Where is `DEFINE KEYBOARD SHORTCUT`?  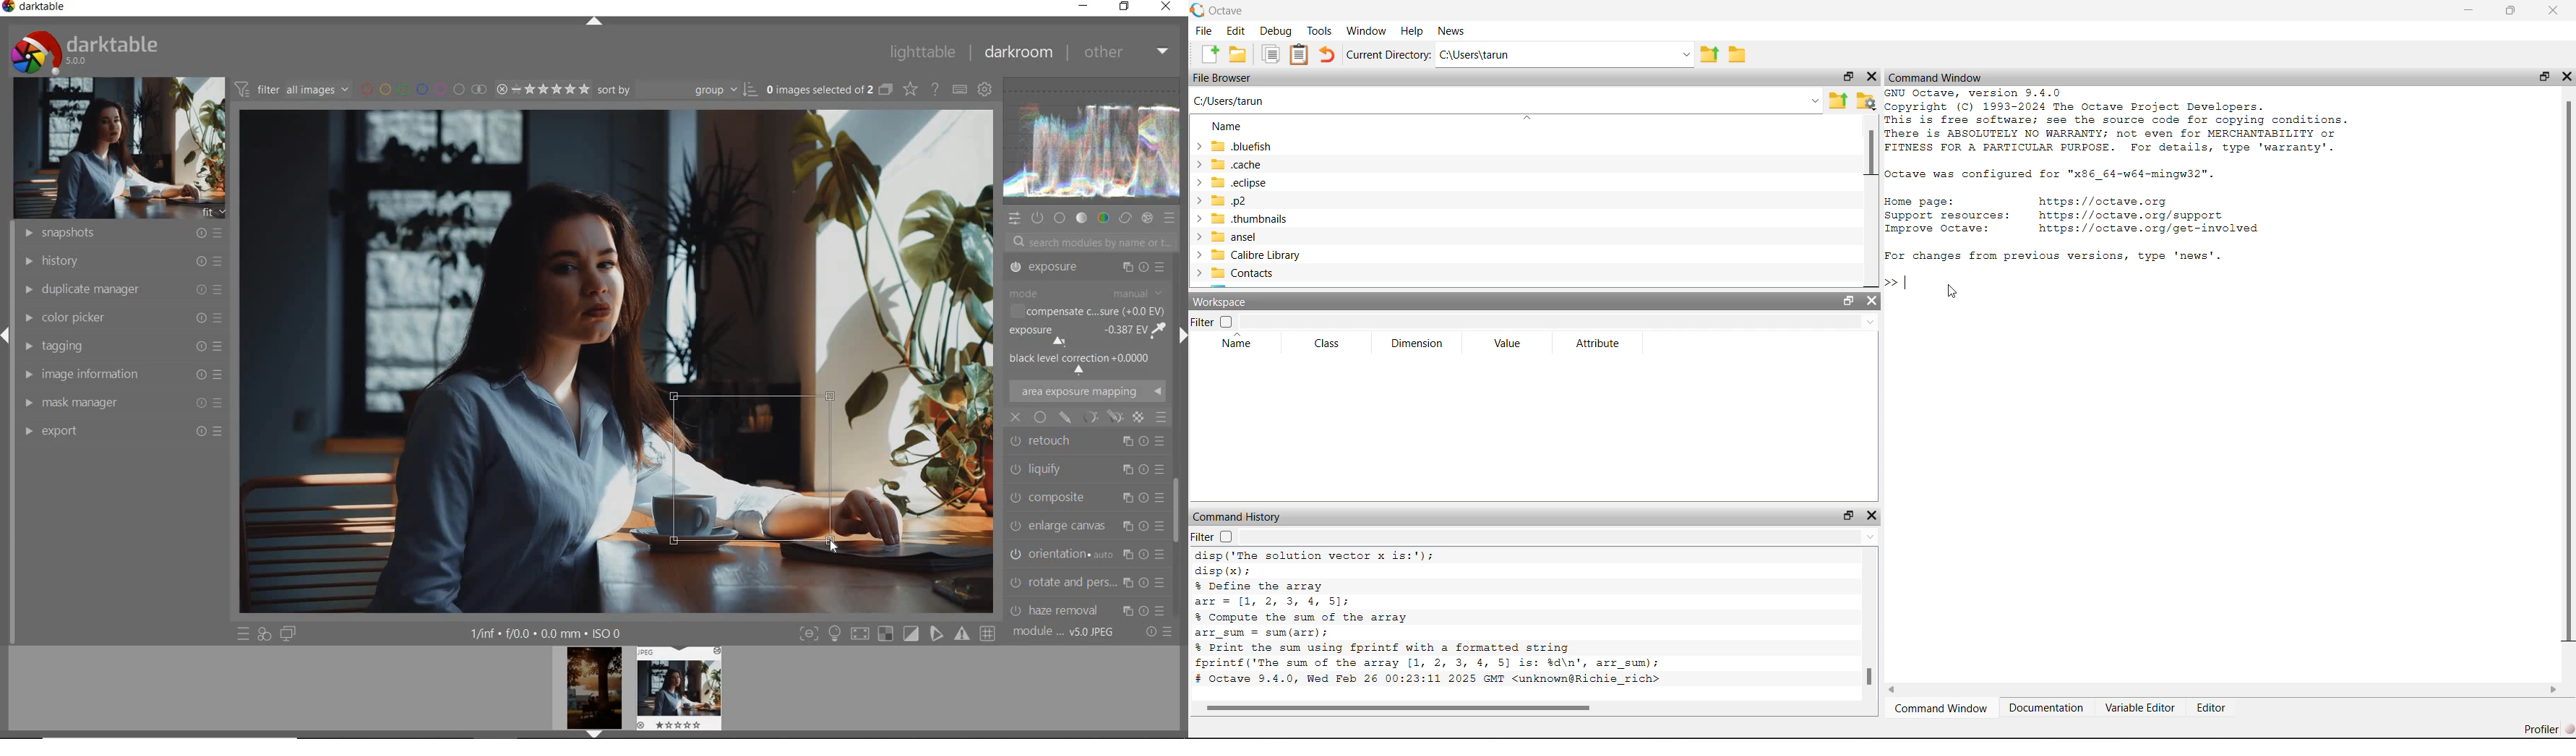
DEFINE KEYBOARD SHORTCUT is located at coordinates (961, 91).